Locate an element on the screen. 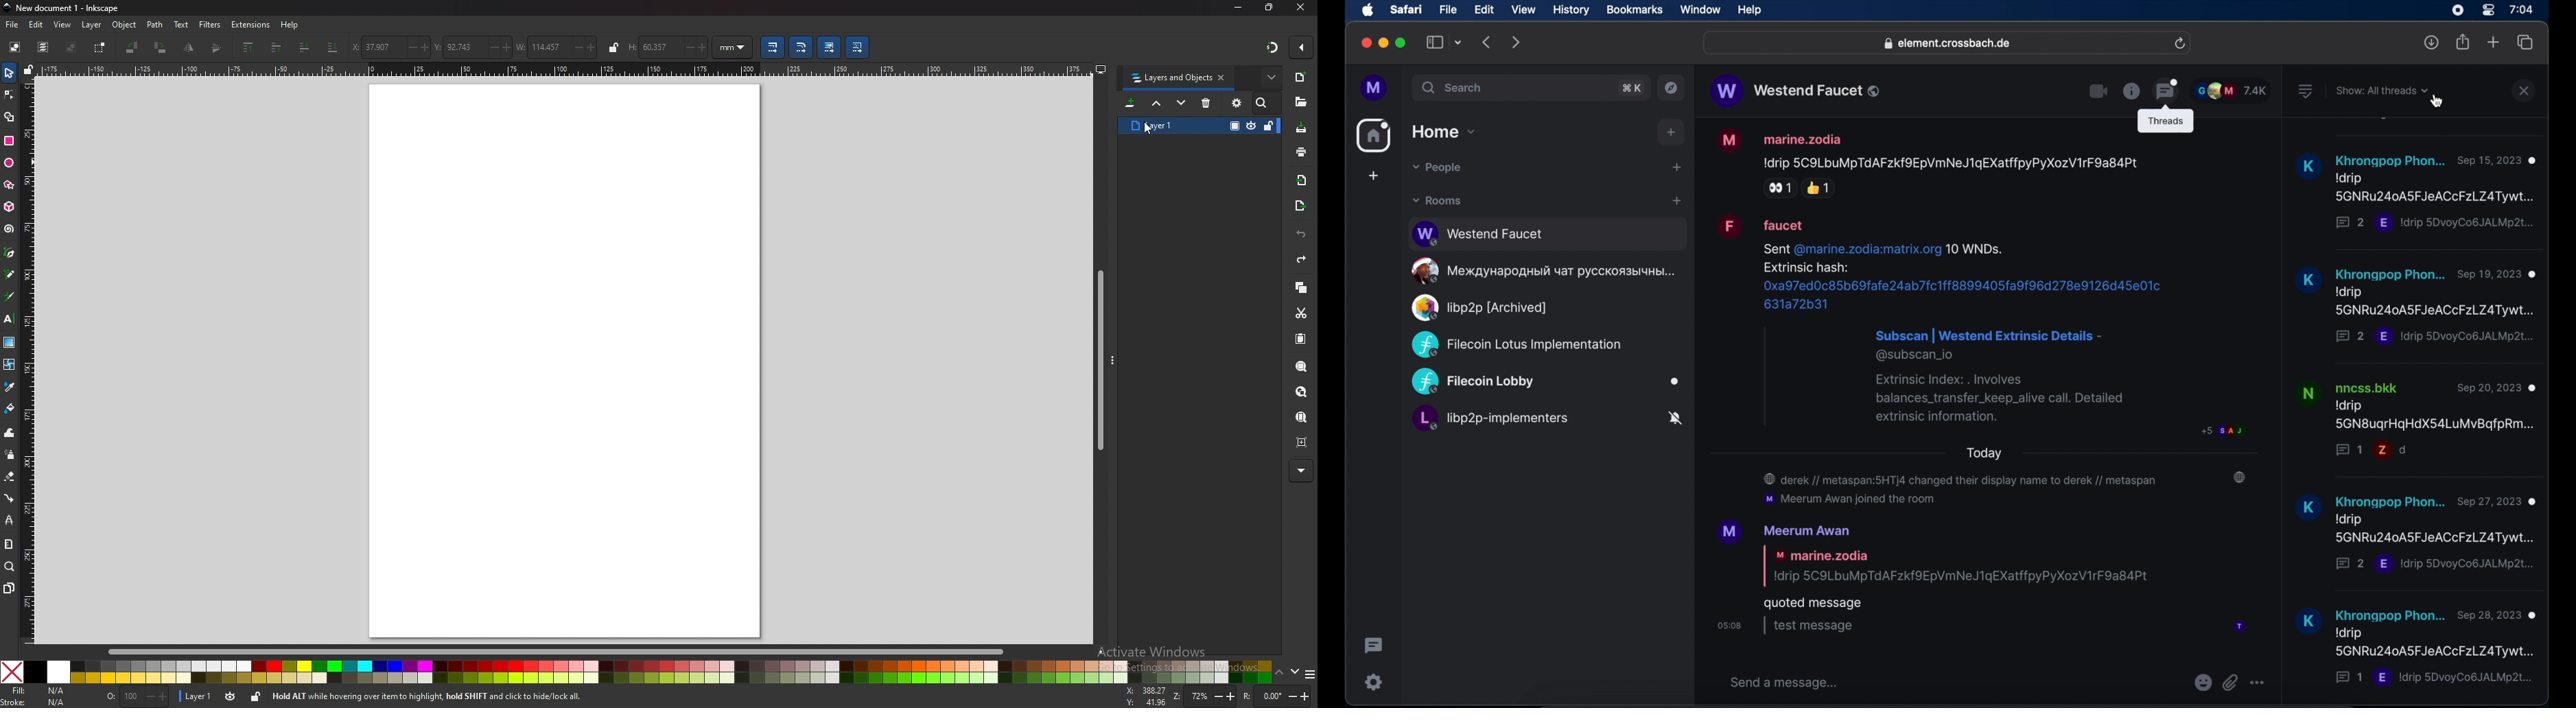 The image size is (2576, 728). decrease is located at coordinates (576, 47).